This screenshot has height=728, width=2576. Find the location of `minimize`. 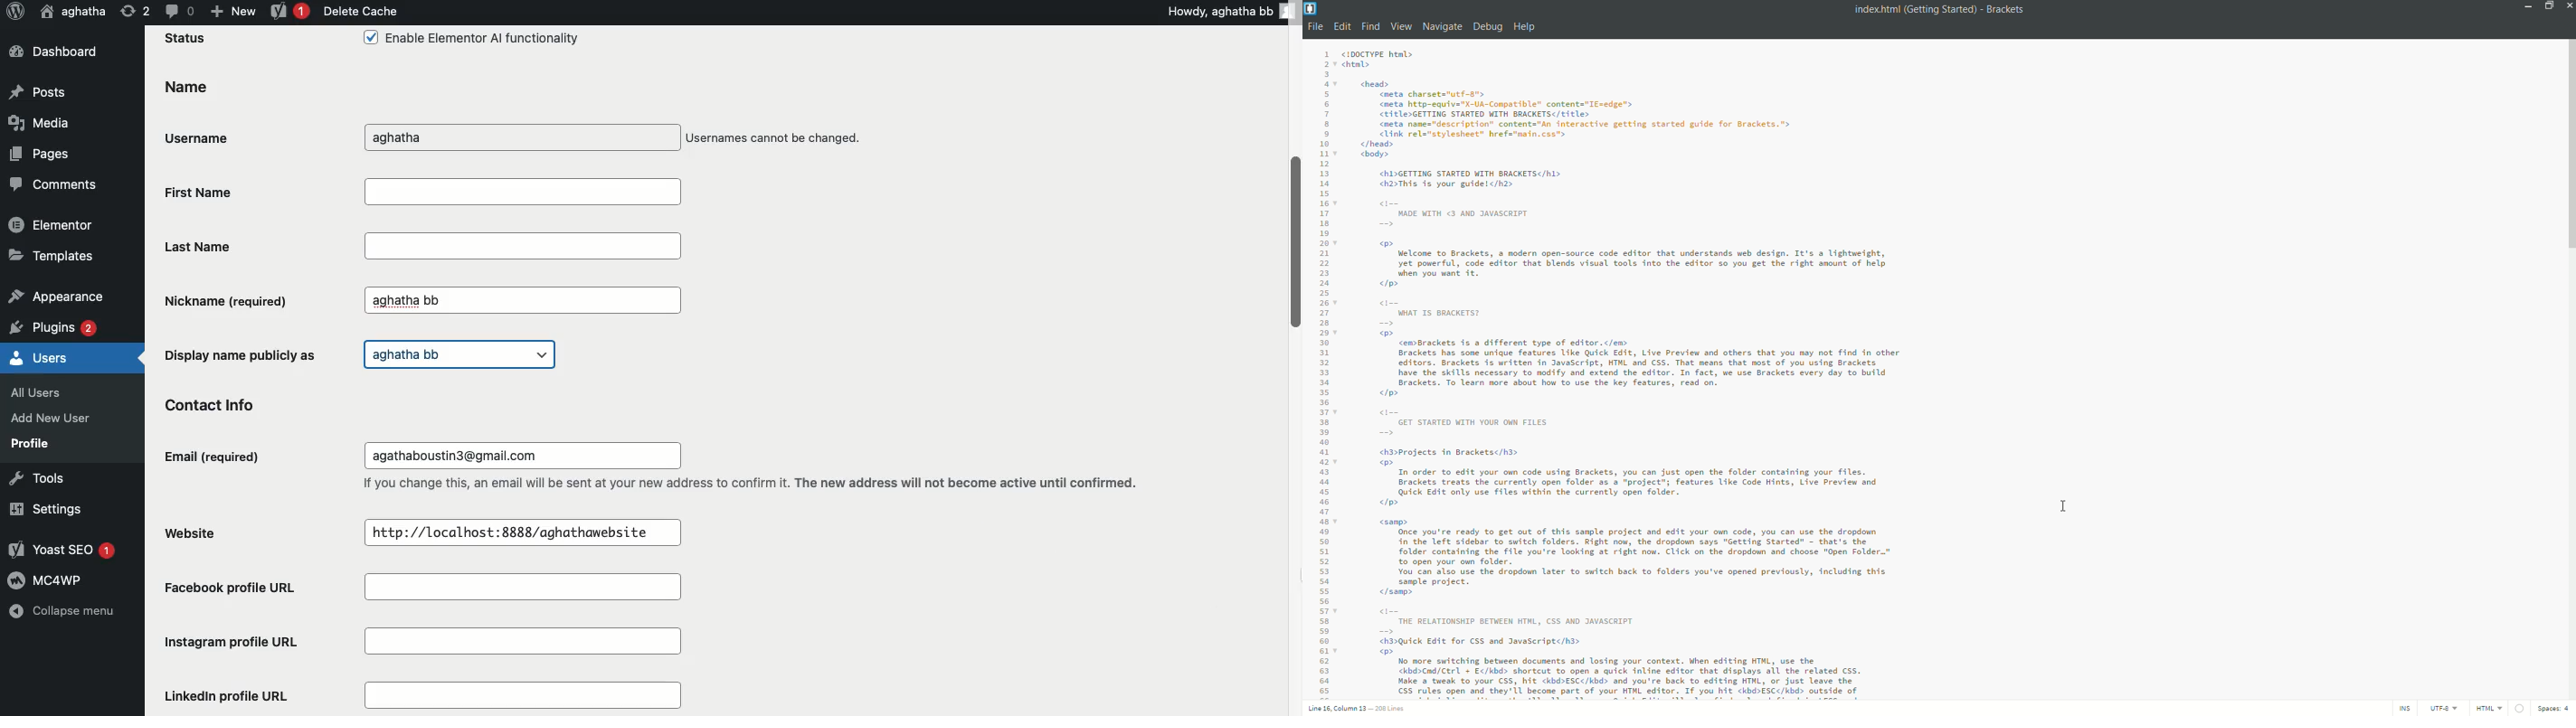

minimize is located at coordinates (2526, 5).